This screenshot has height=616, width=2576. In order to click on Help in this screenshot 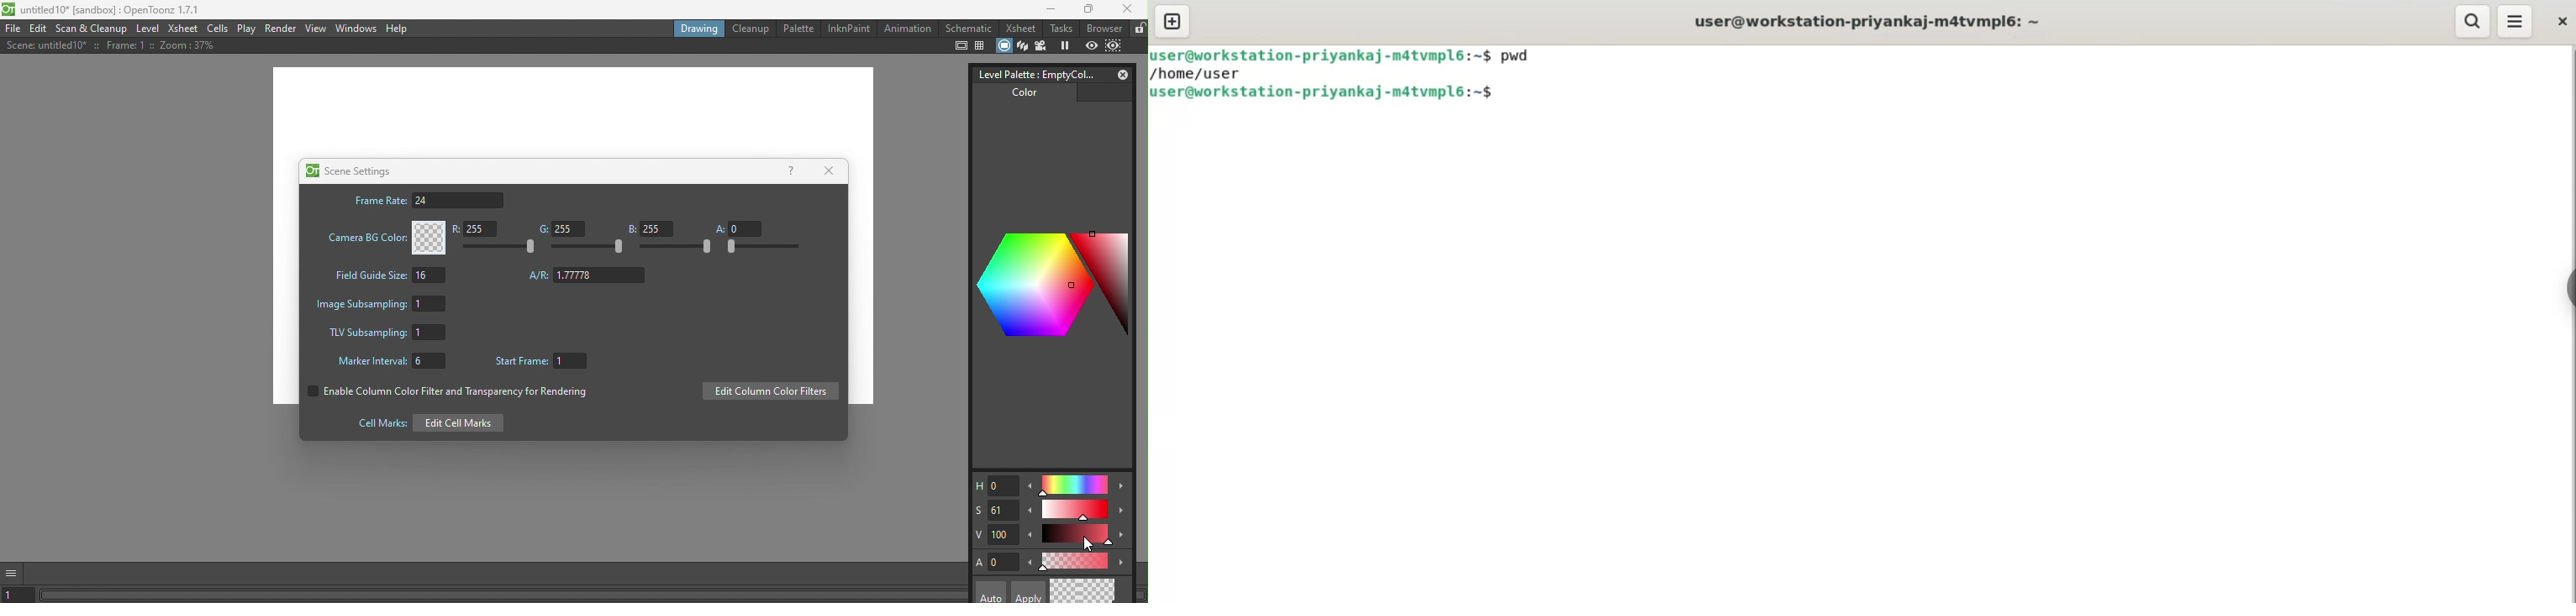, I will do `click(790, 170)`.